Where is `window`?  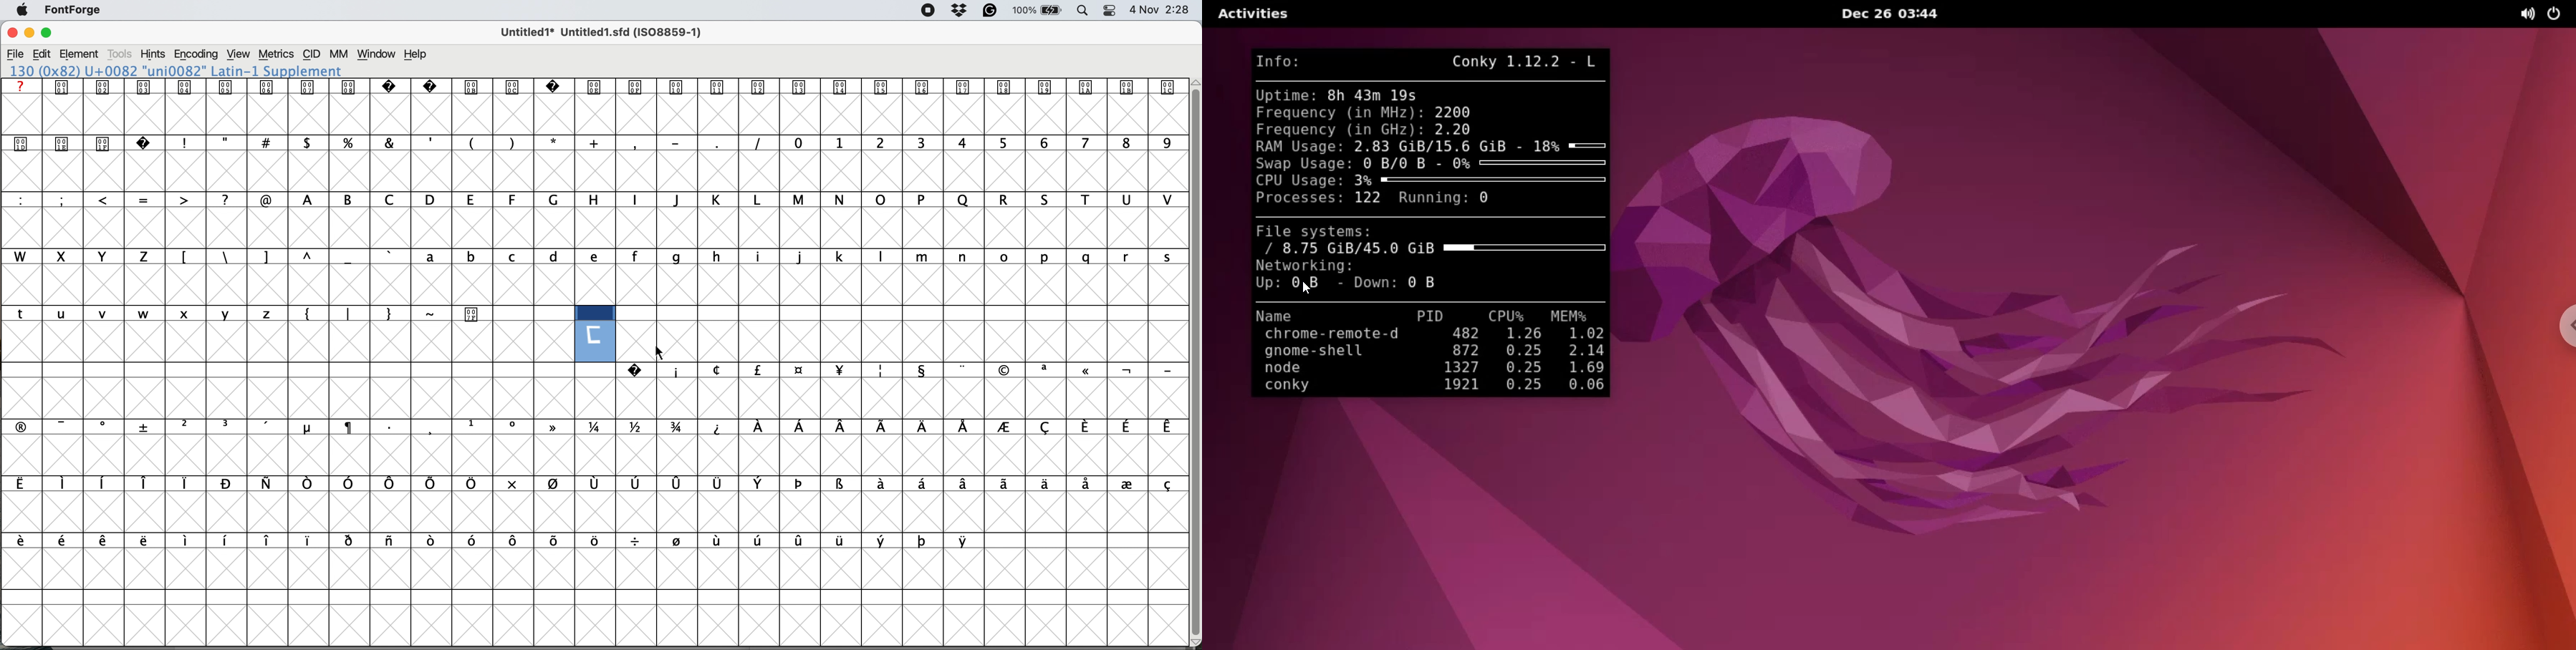
window is located at coordinates (378, 54).